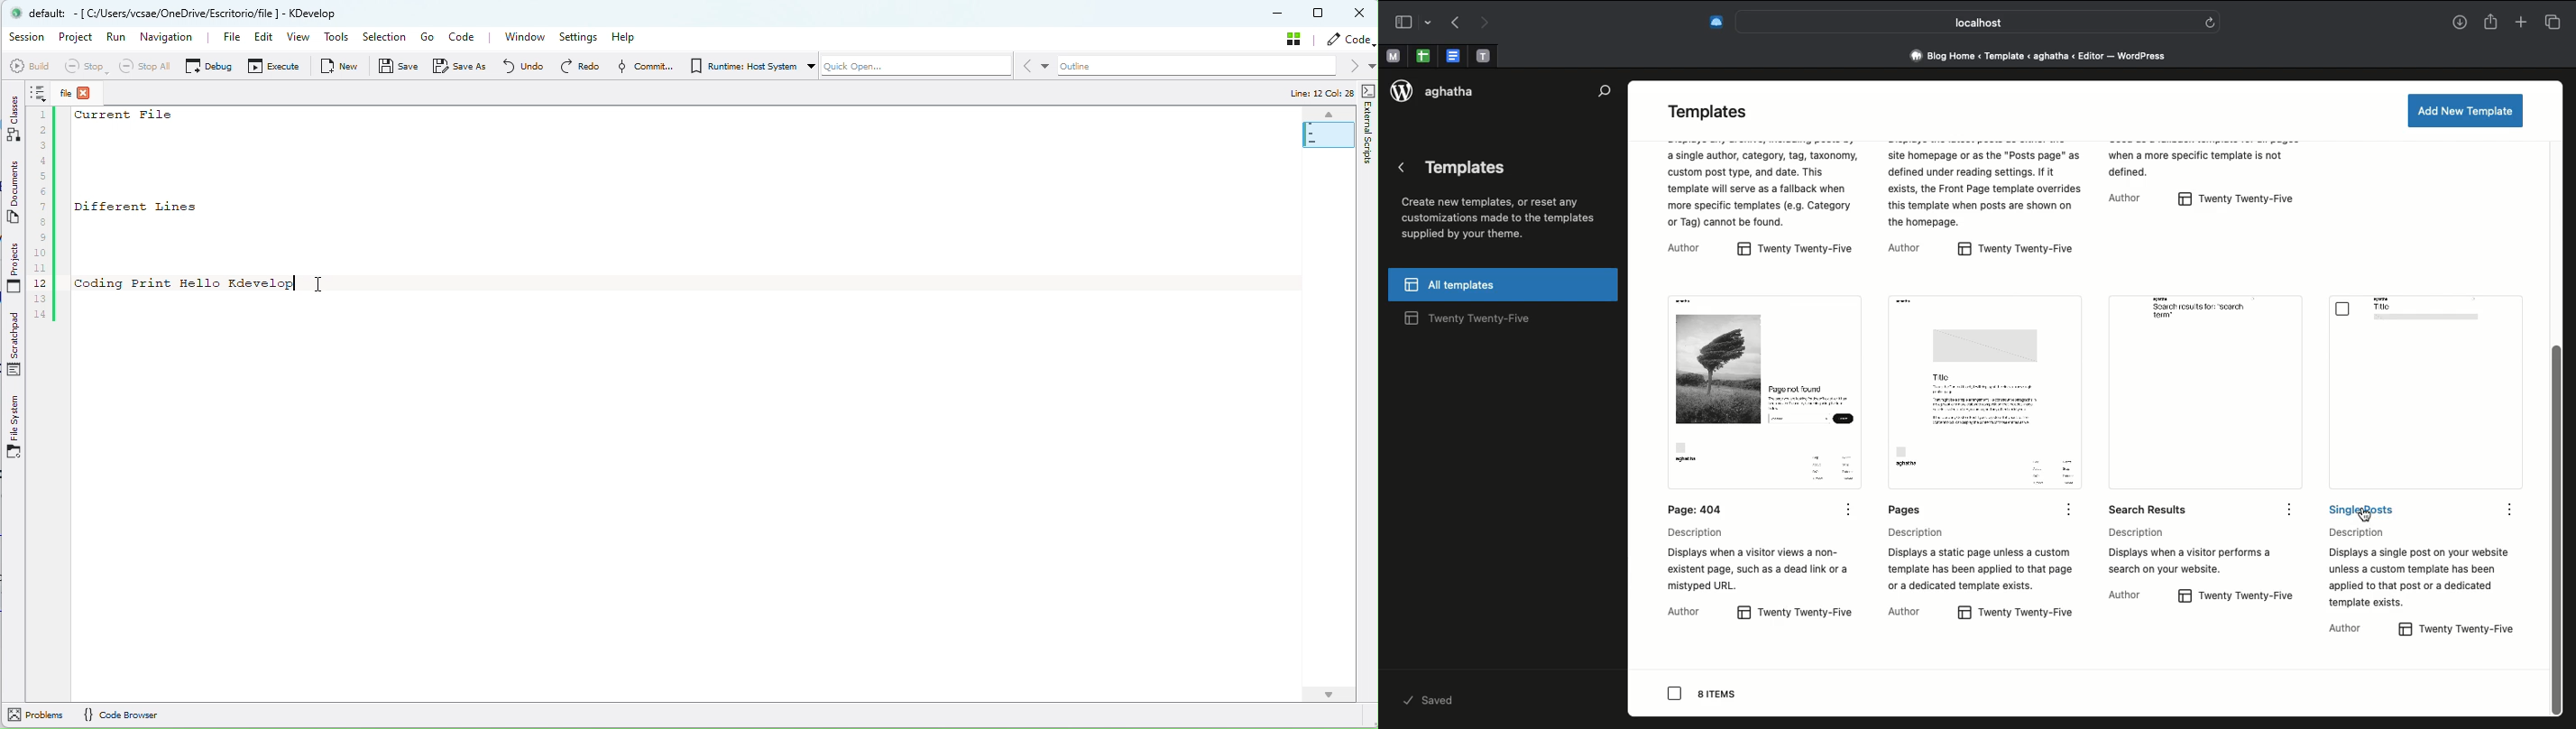  What do you see at coordinates (2238, 595) in the screenshot?
I see `twenty twenty-five` at bounding box center [2238, 595].